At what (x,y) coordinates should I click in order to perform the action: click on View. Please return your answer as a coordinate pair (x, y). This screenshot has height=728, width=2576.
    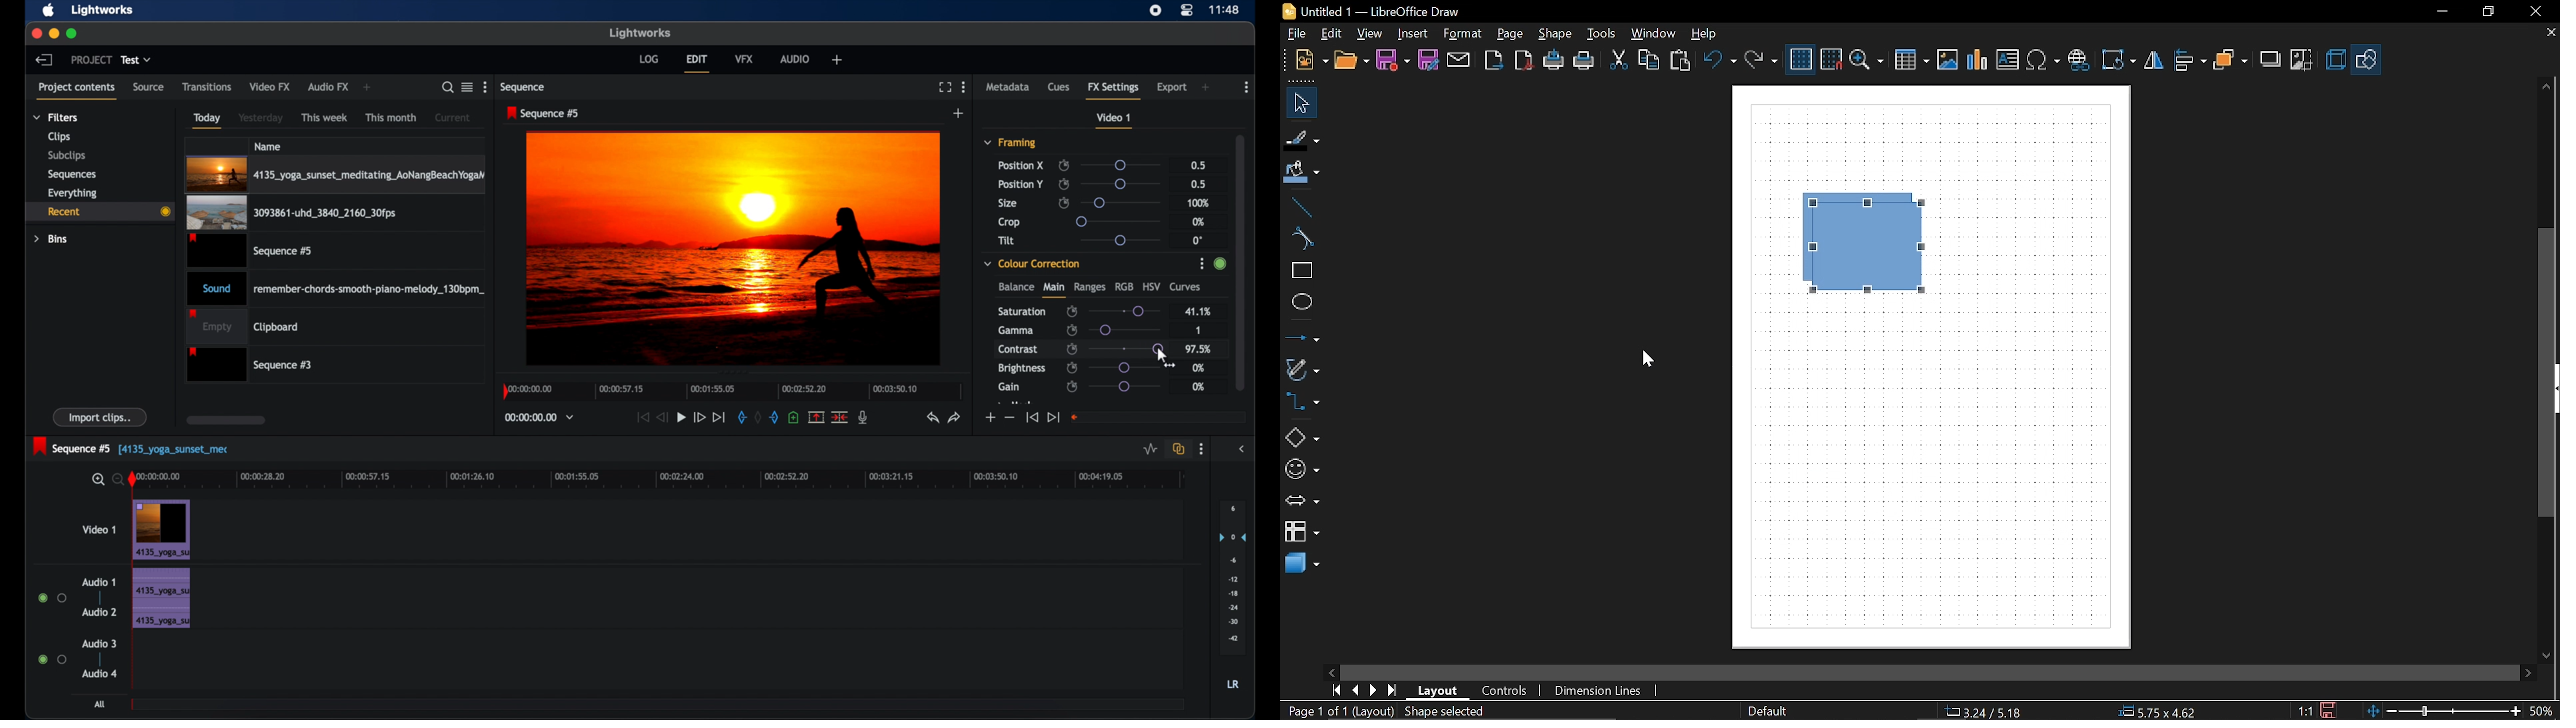
    Looking at the image, I should click on (1370, 33).